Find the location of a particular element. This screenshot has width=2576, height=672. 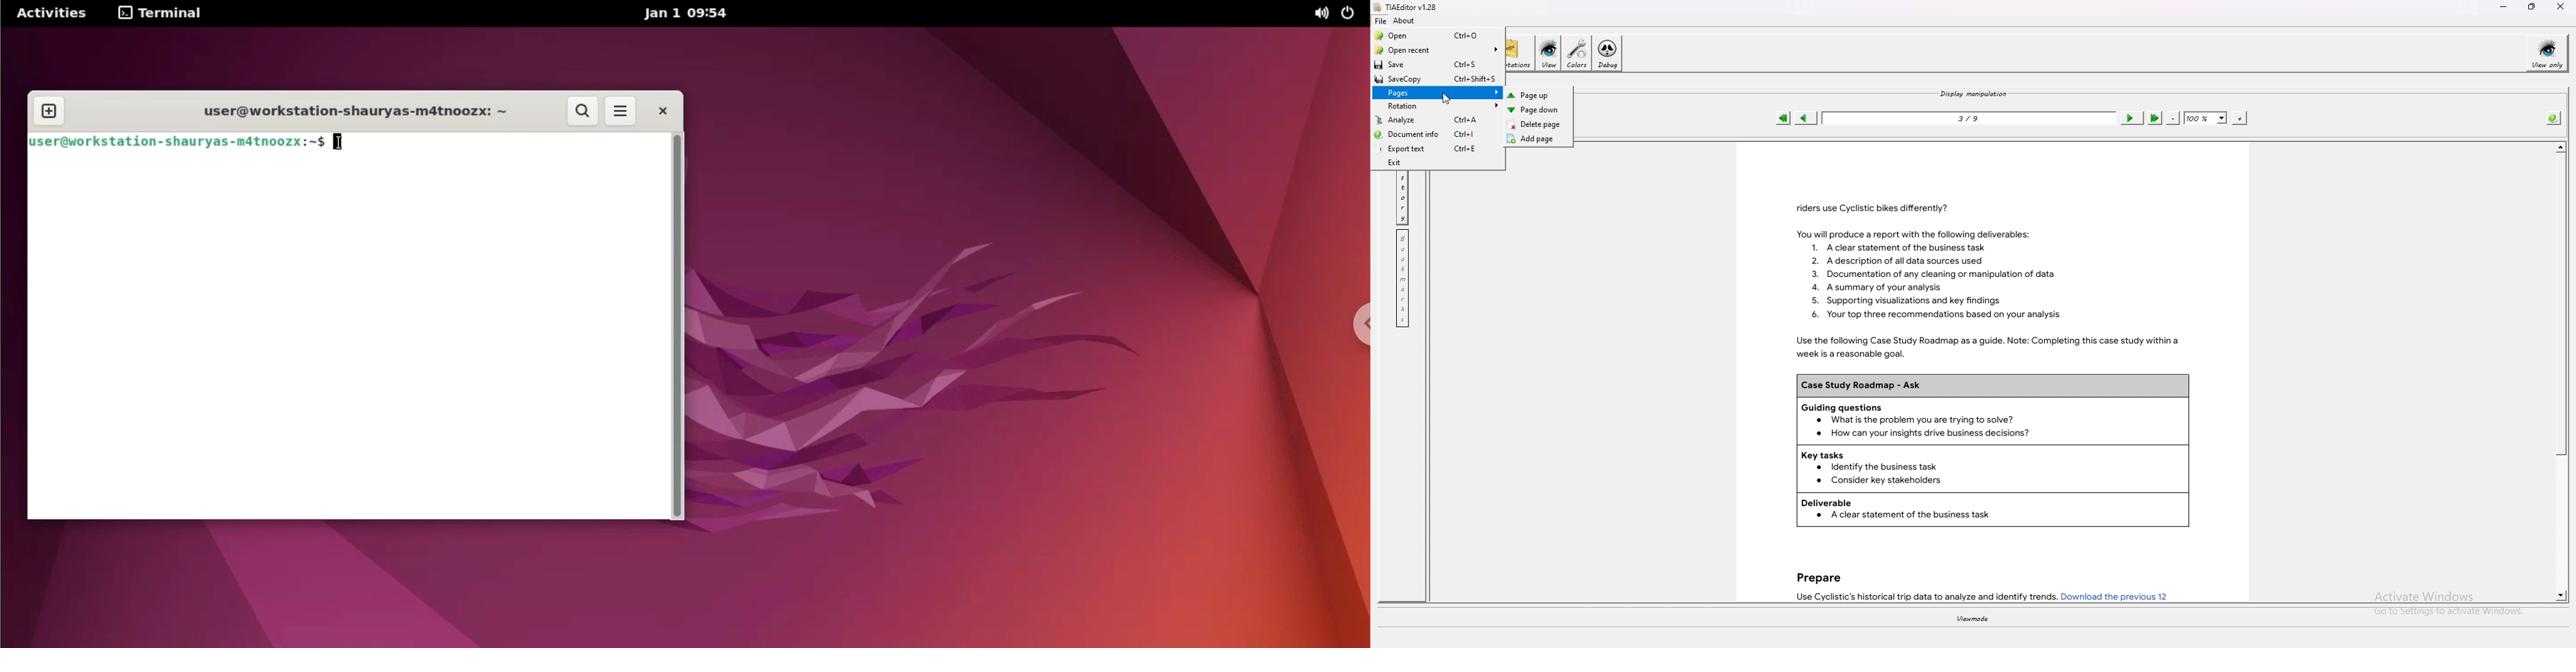

Open Ctrl+O is located at coordinates (1437, 35).